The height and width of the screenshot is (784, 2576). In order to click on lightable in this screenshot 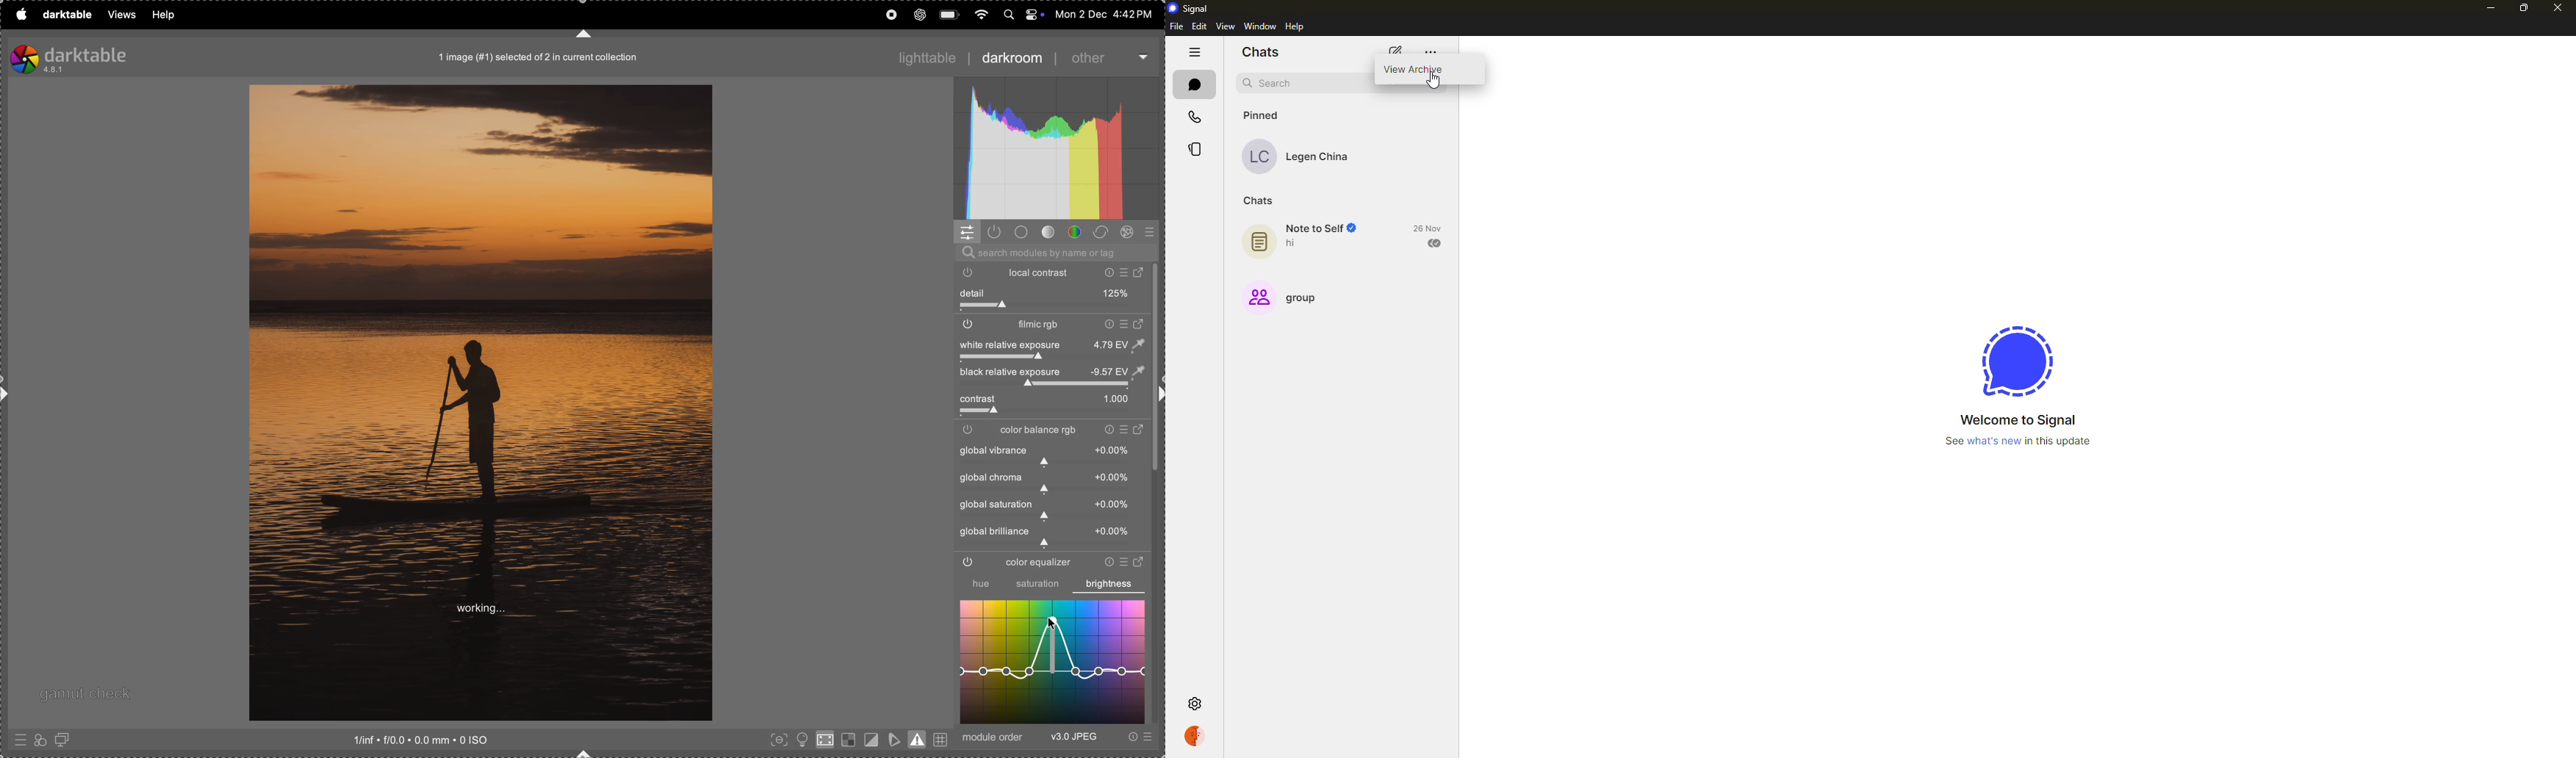, I will do `click(922, 54)`.